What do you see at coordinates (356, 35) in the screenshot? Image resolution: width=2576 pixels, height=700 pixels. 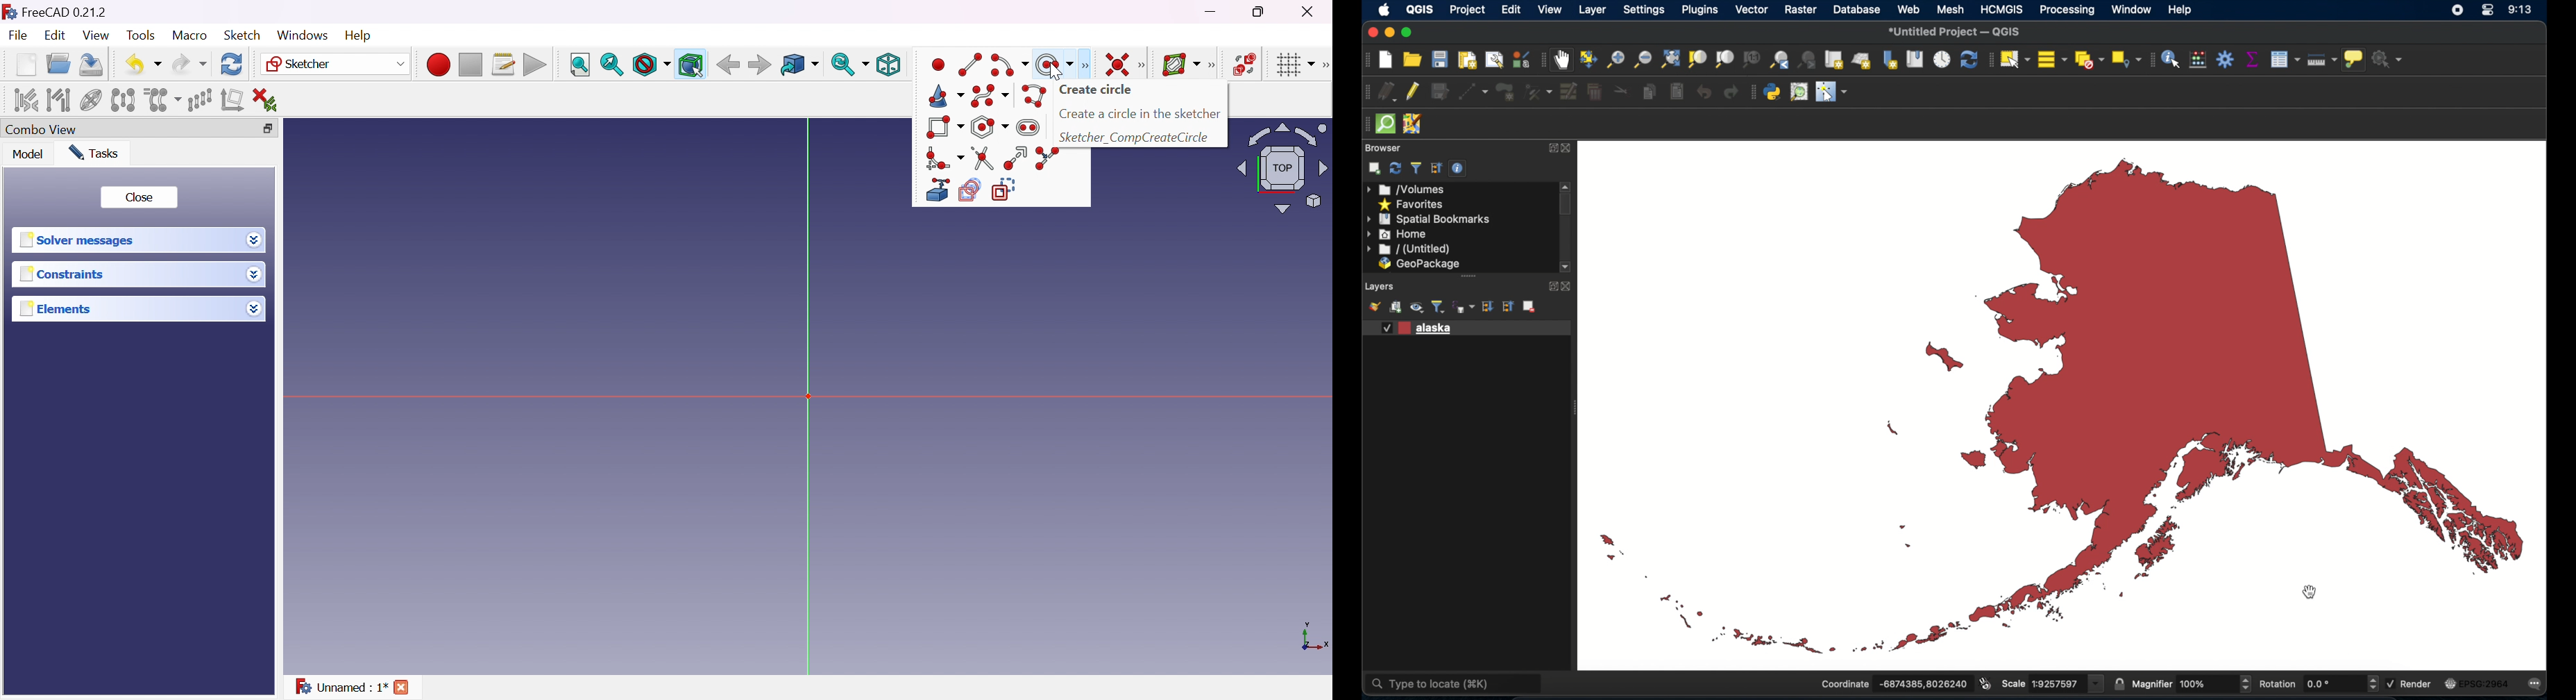 I see `Help` at bounding box center [356, 35].